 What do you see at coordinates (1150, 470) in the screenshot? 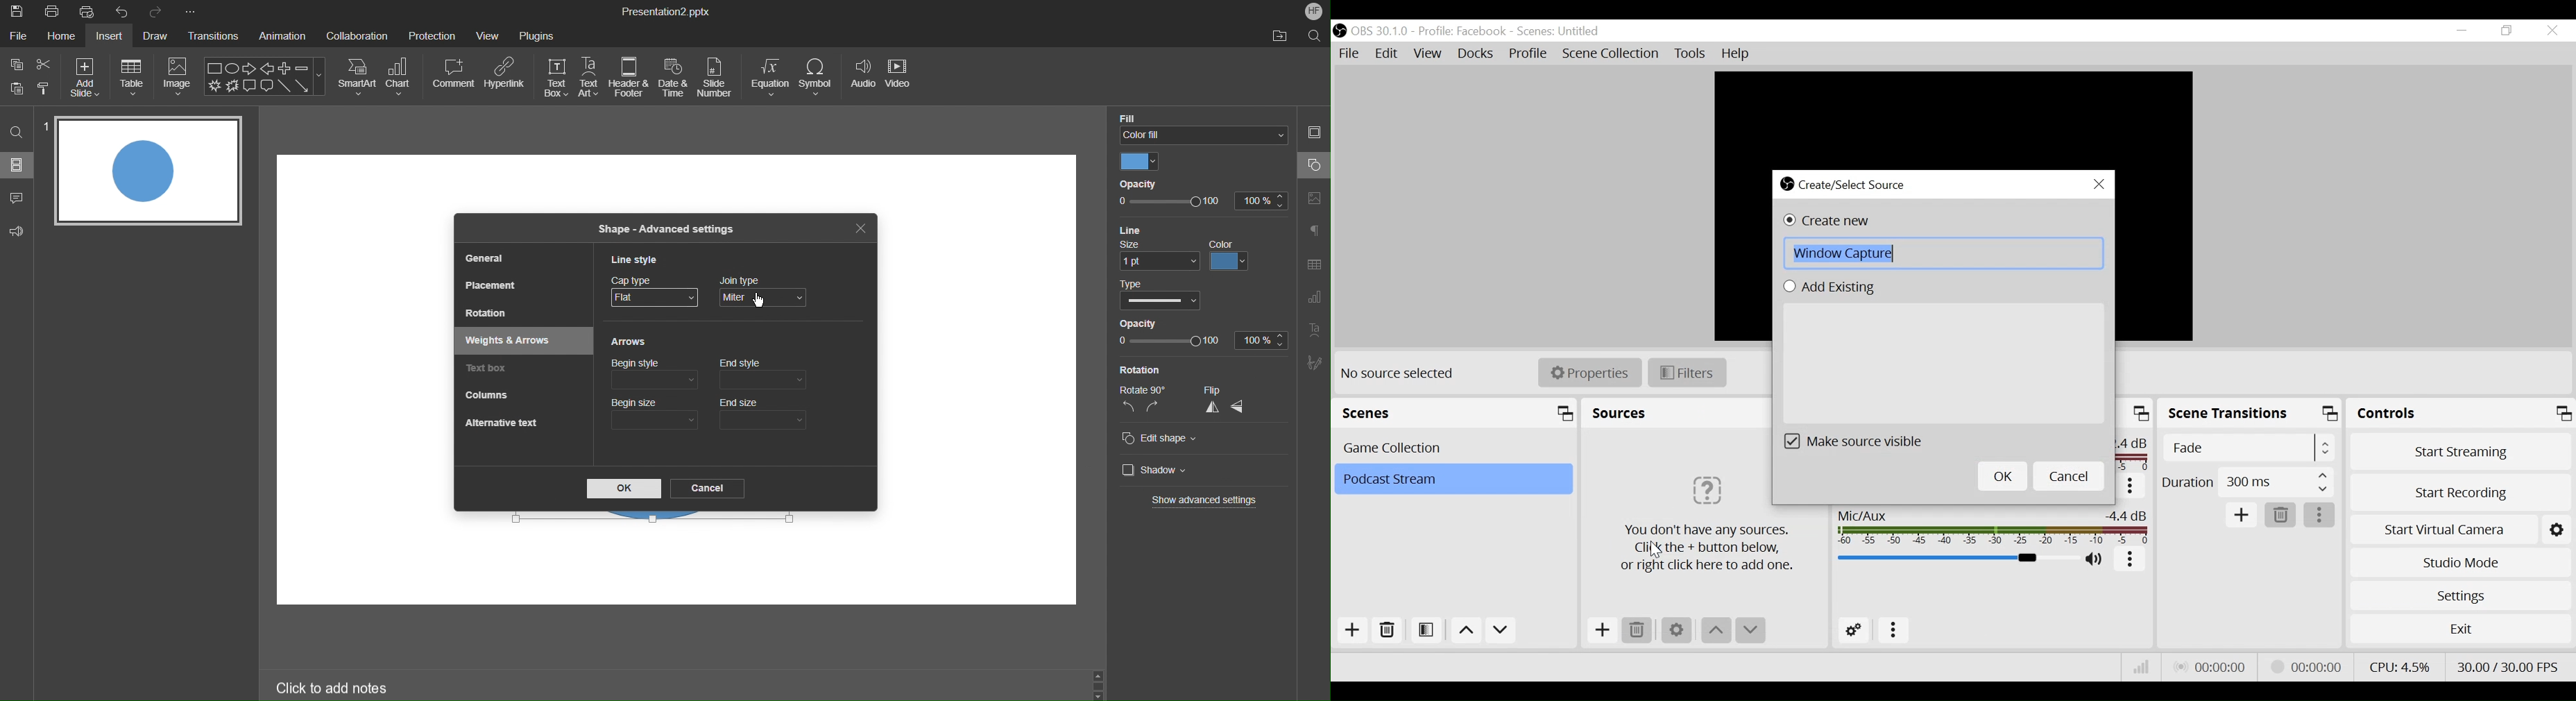
I see `Shadow` at bounding box center [1150, 470].